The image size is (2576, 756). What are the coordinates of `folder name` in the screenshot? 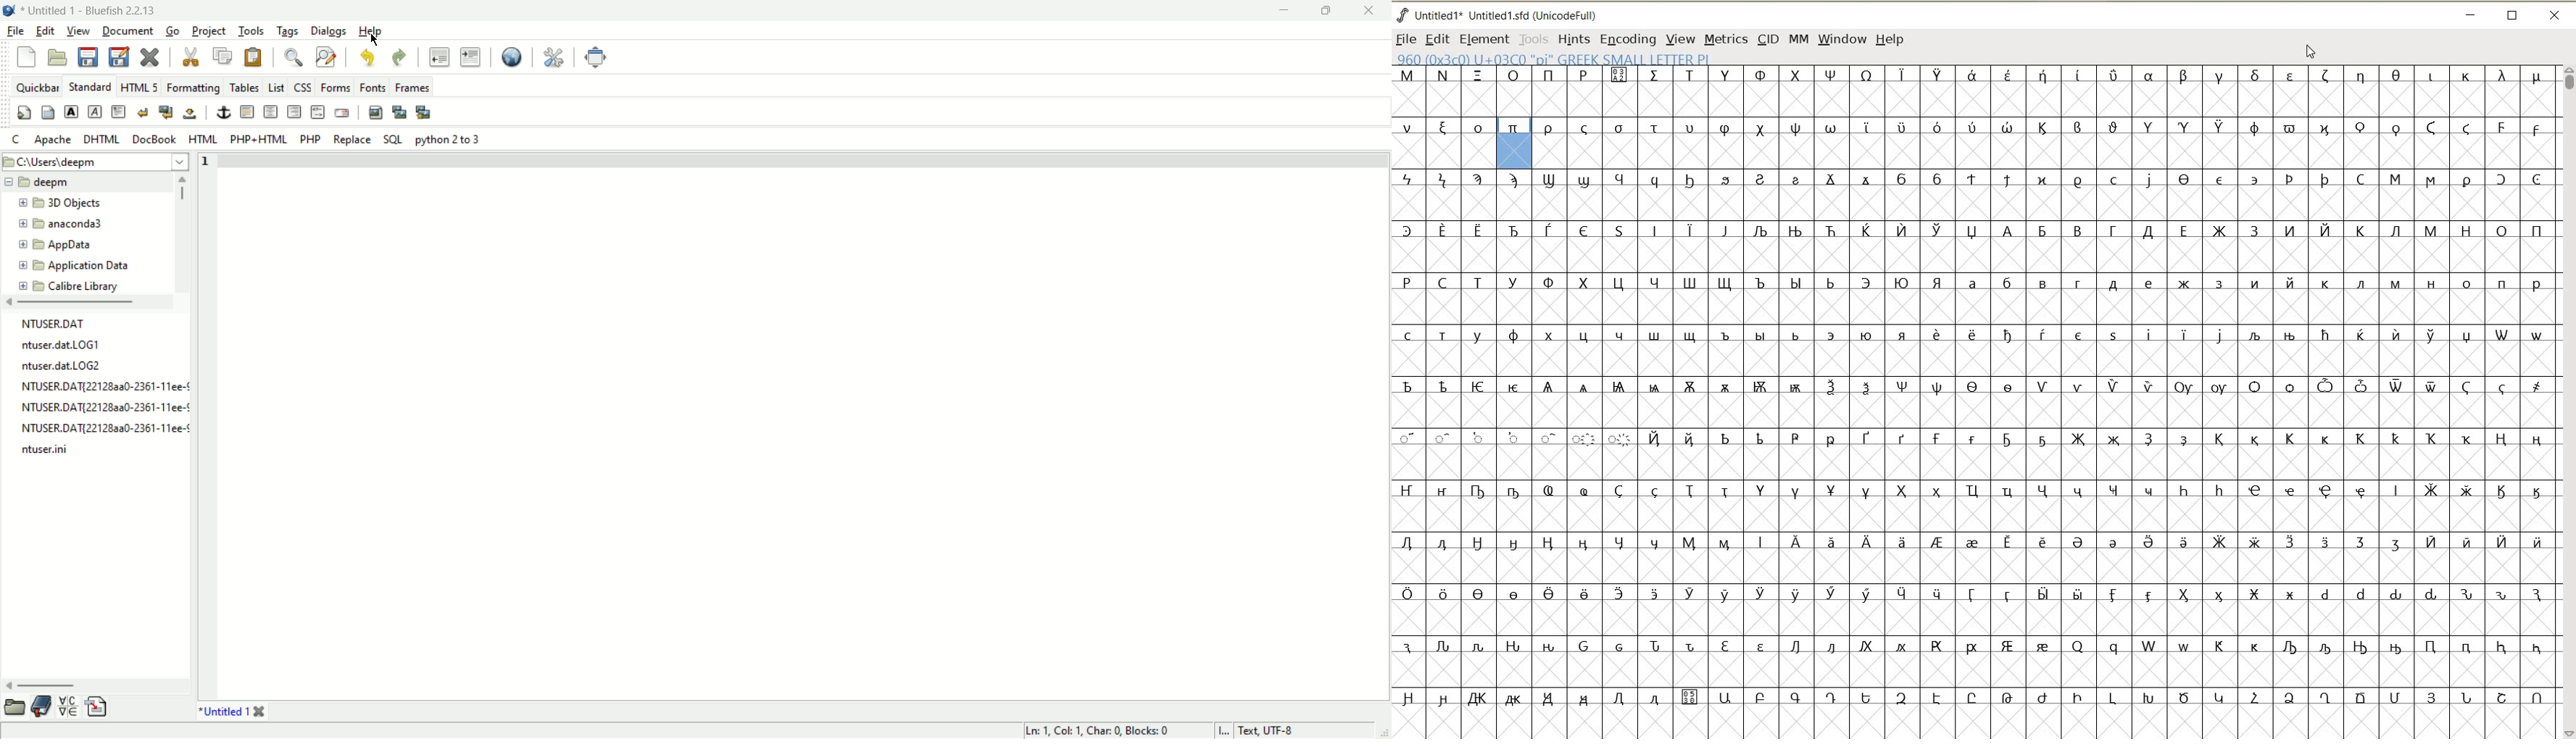 It's located at (67, 285).